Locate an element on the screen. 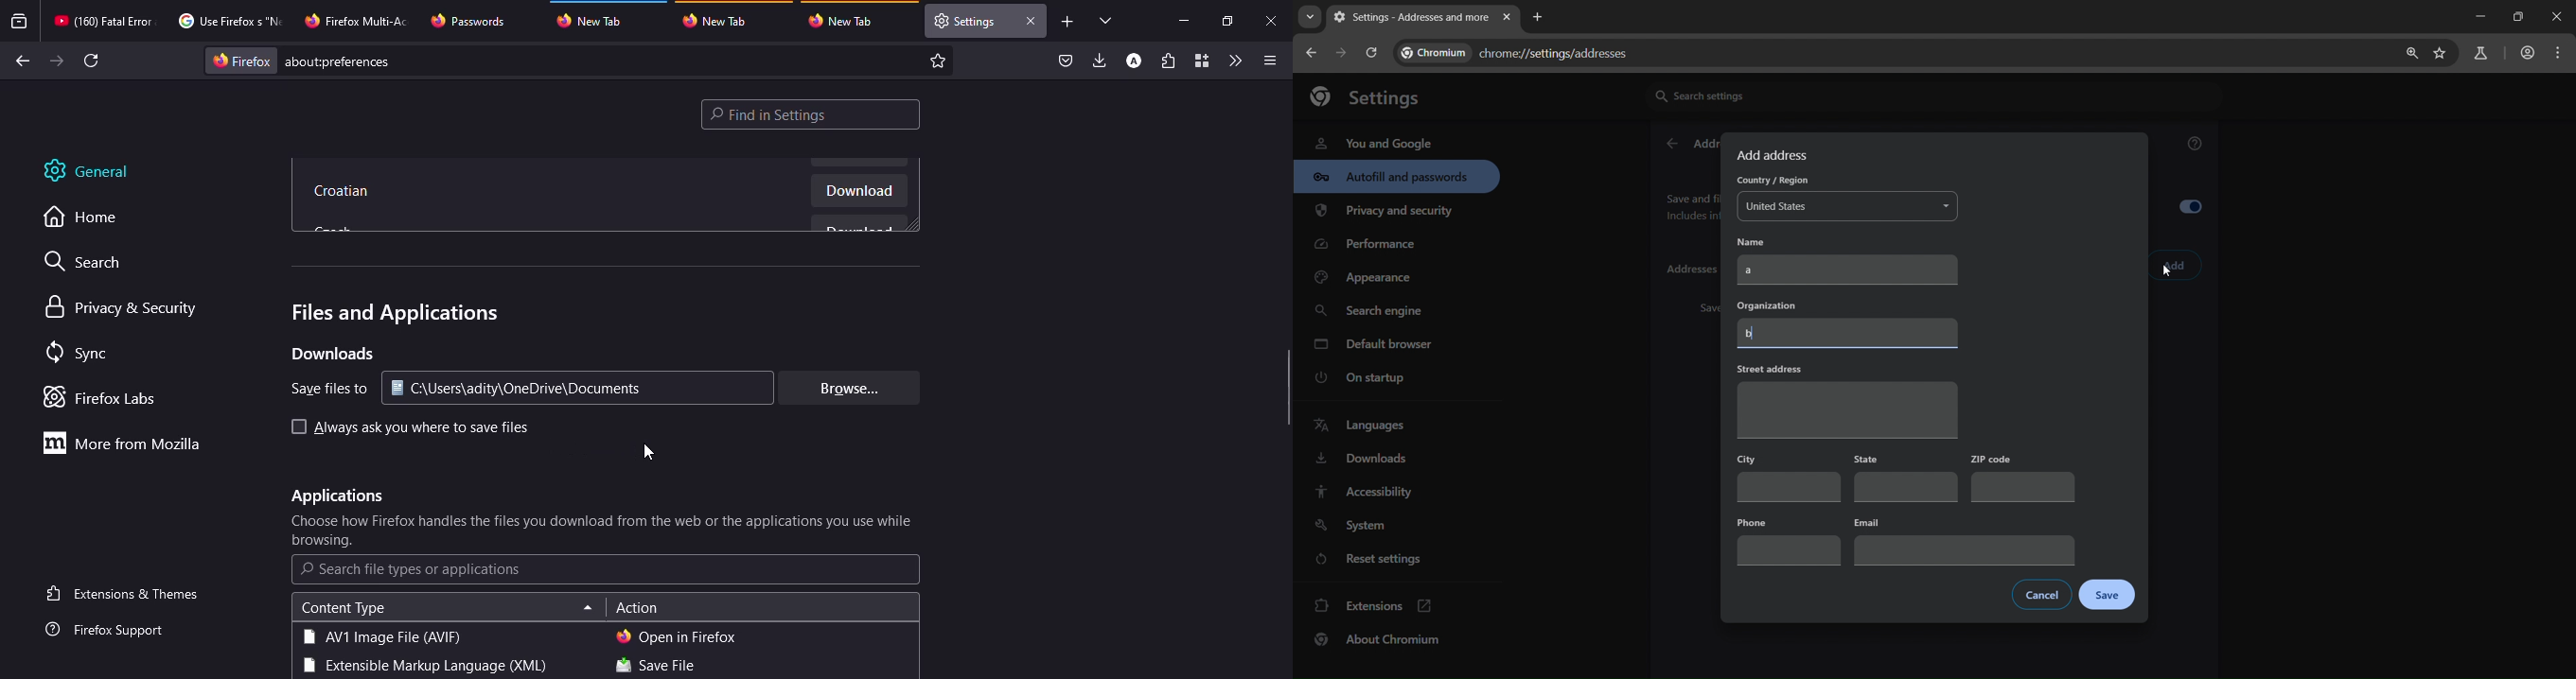  bookmark page is located at coordinates (2441, 54).